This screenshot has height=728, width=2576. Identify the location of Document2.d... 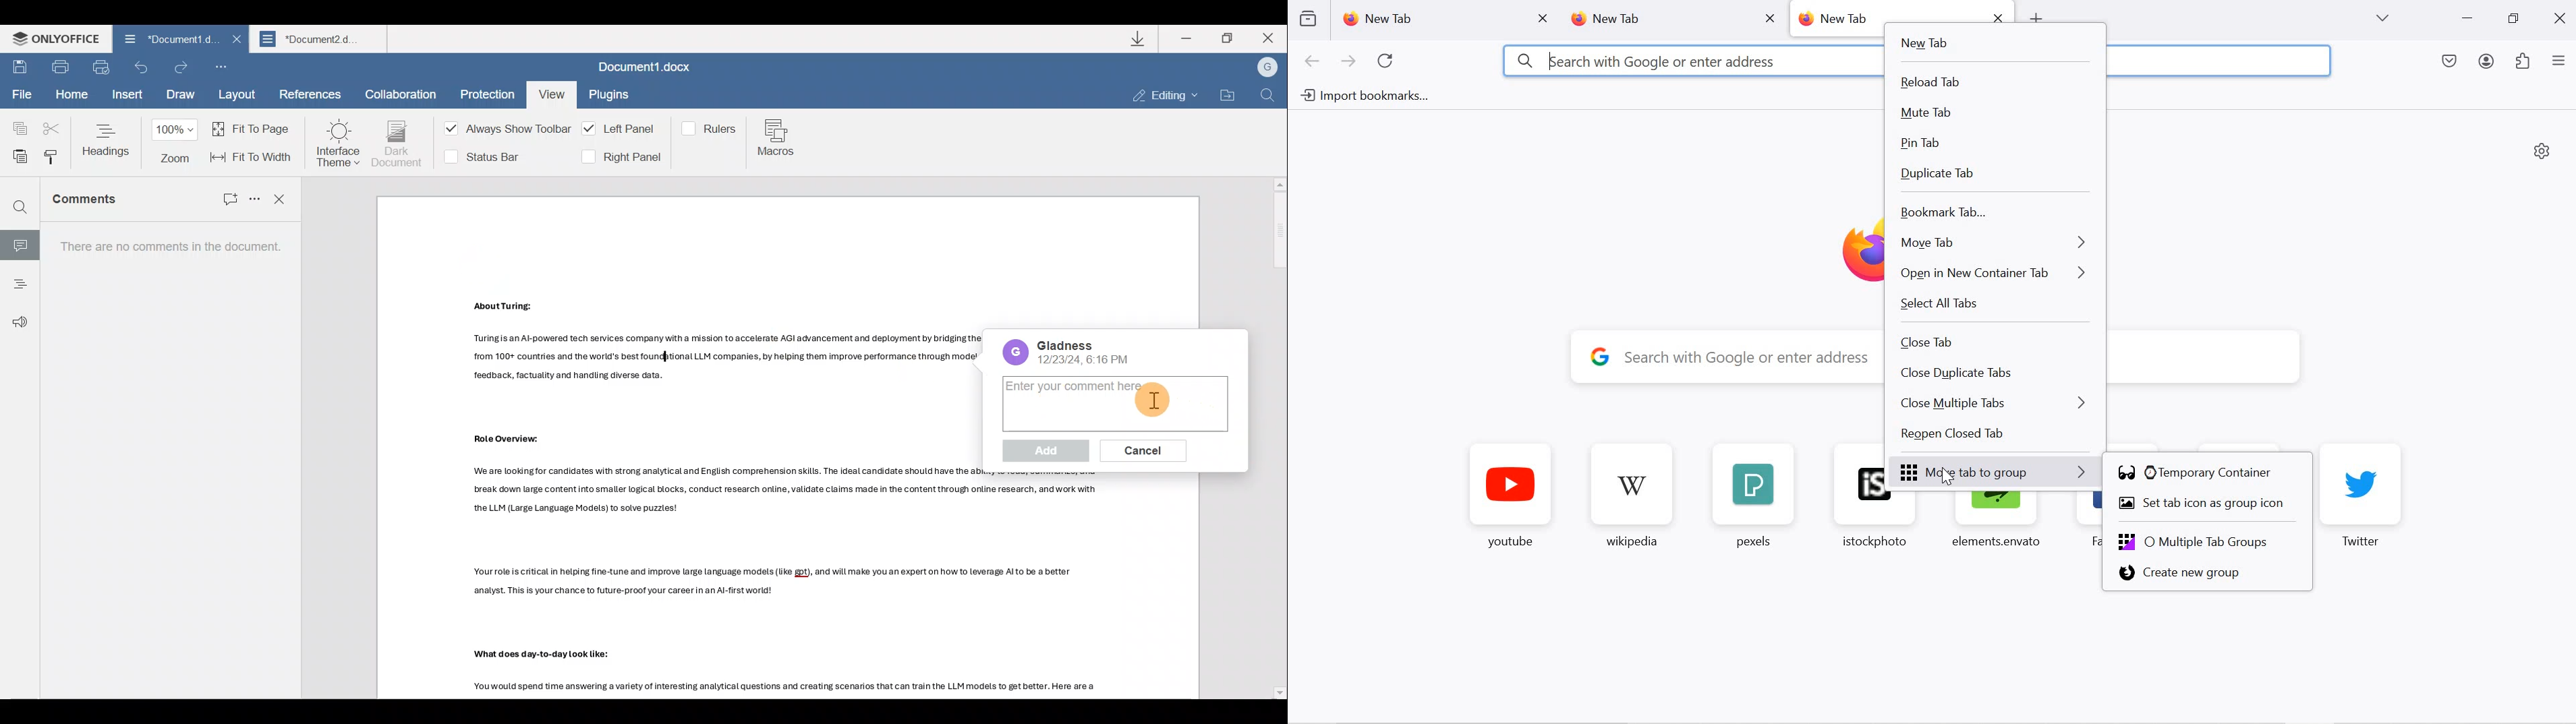
(322, 41).